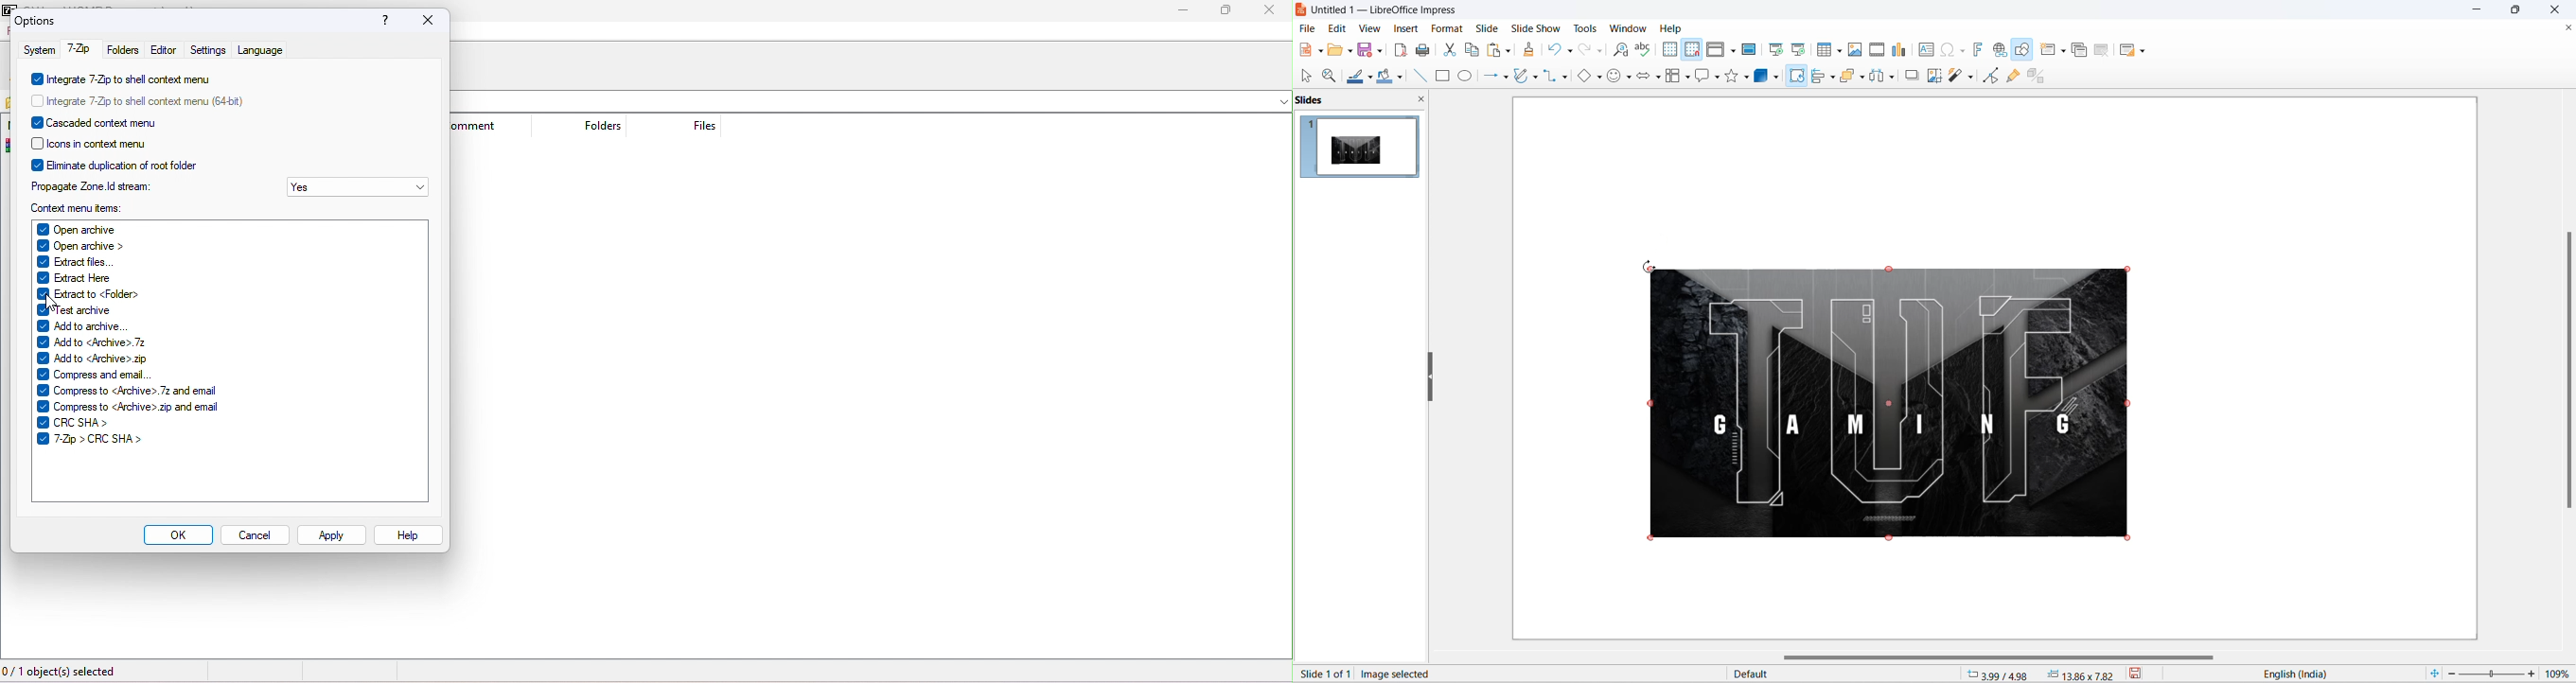 Image resolution: width=2576 pixels, height=700 pixels. Describe the element at coordinates (1630, 28) in the screenshot. I see `window` at that location.